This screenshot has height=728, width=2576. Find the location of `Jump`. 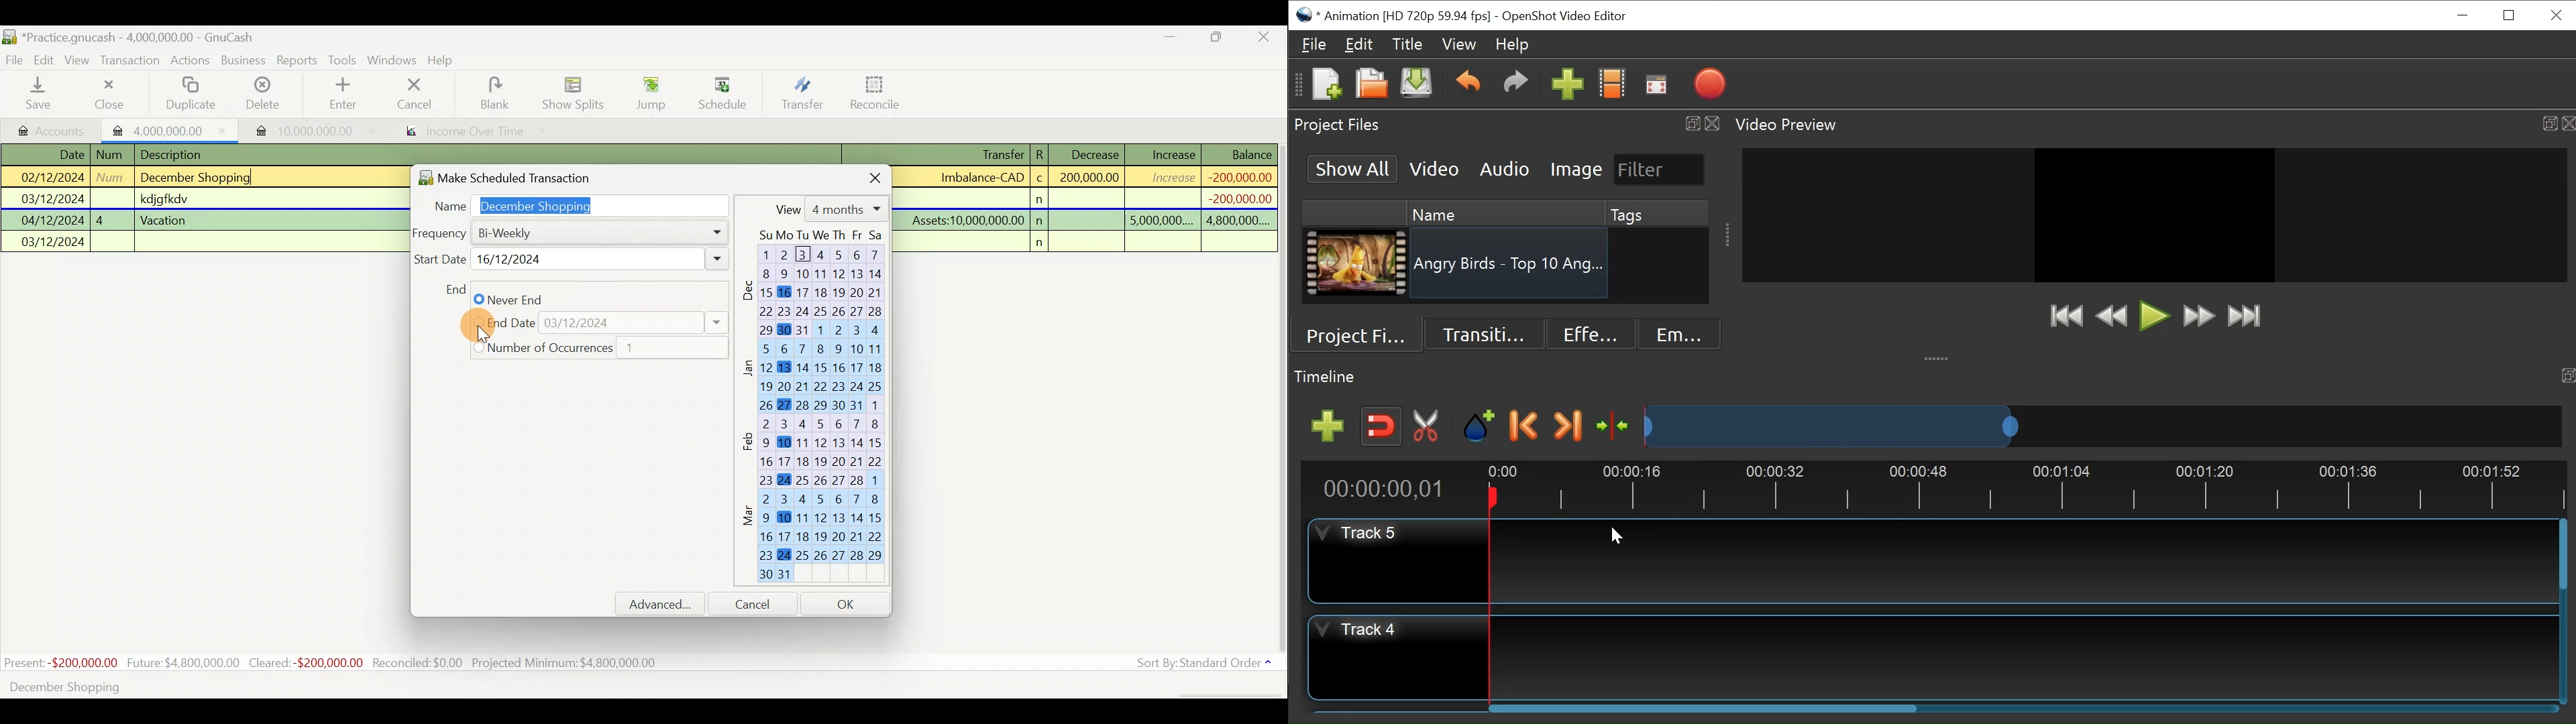

Jump is located at coordinates (647, 93).